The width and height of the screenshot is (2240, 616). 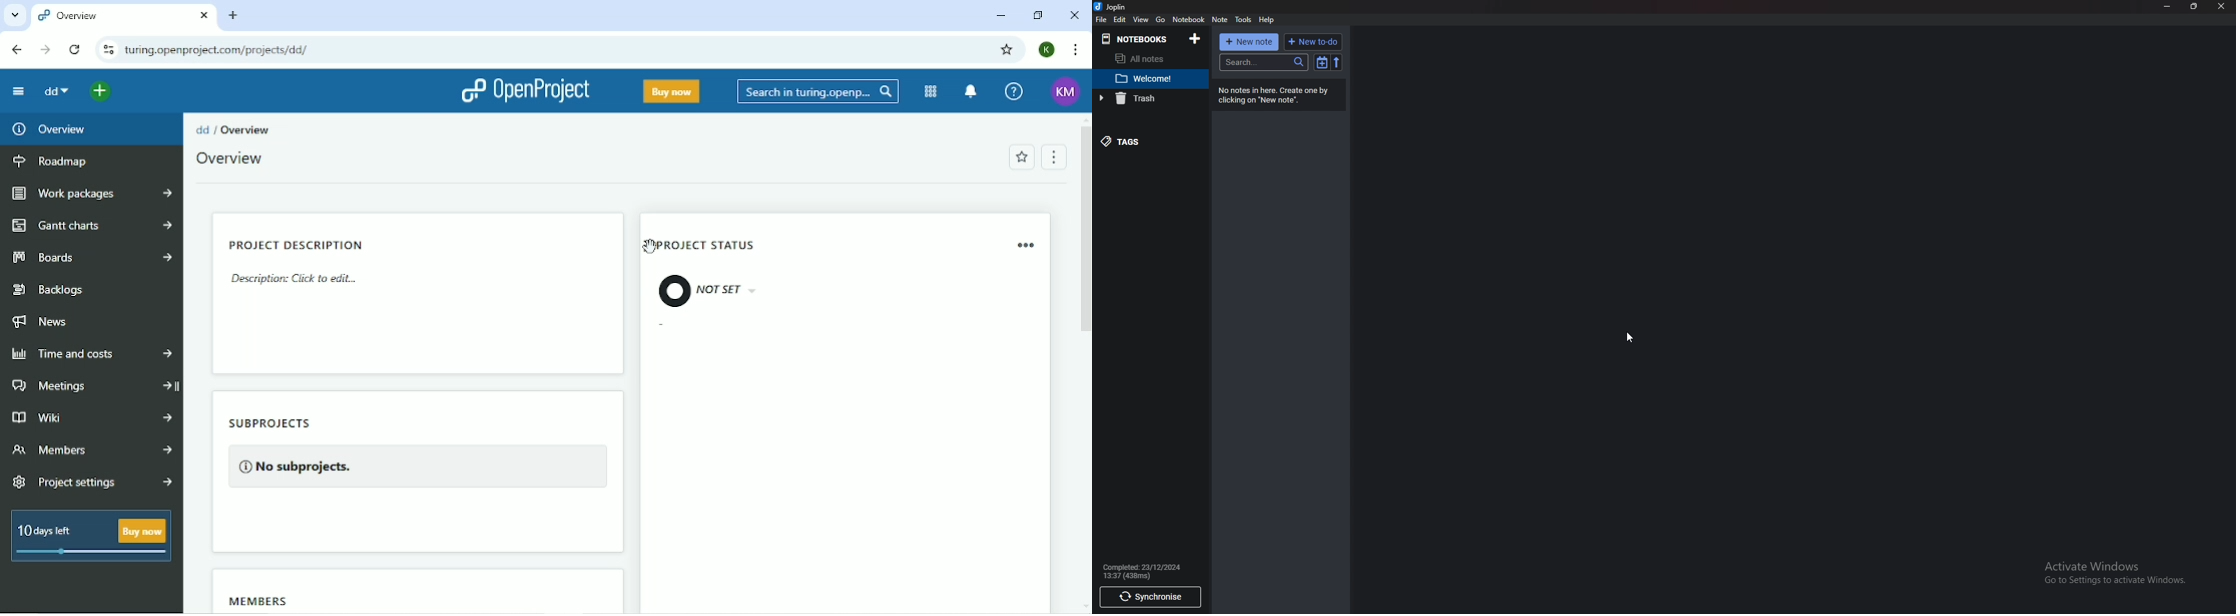 I want to click on Account, so click(x=1066, y=91).